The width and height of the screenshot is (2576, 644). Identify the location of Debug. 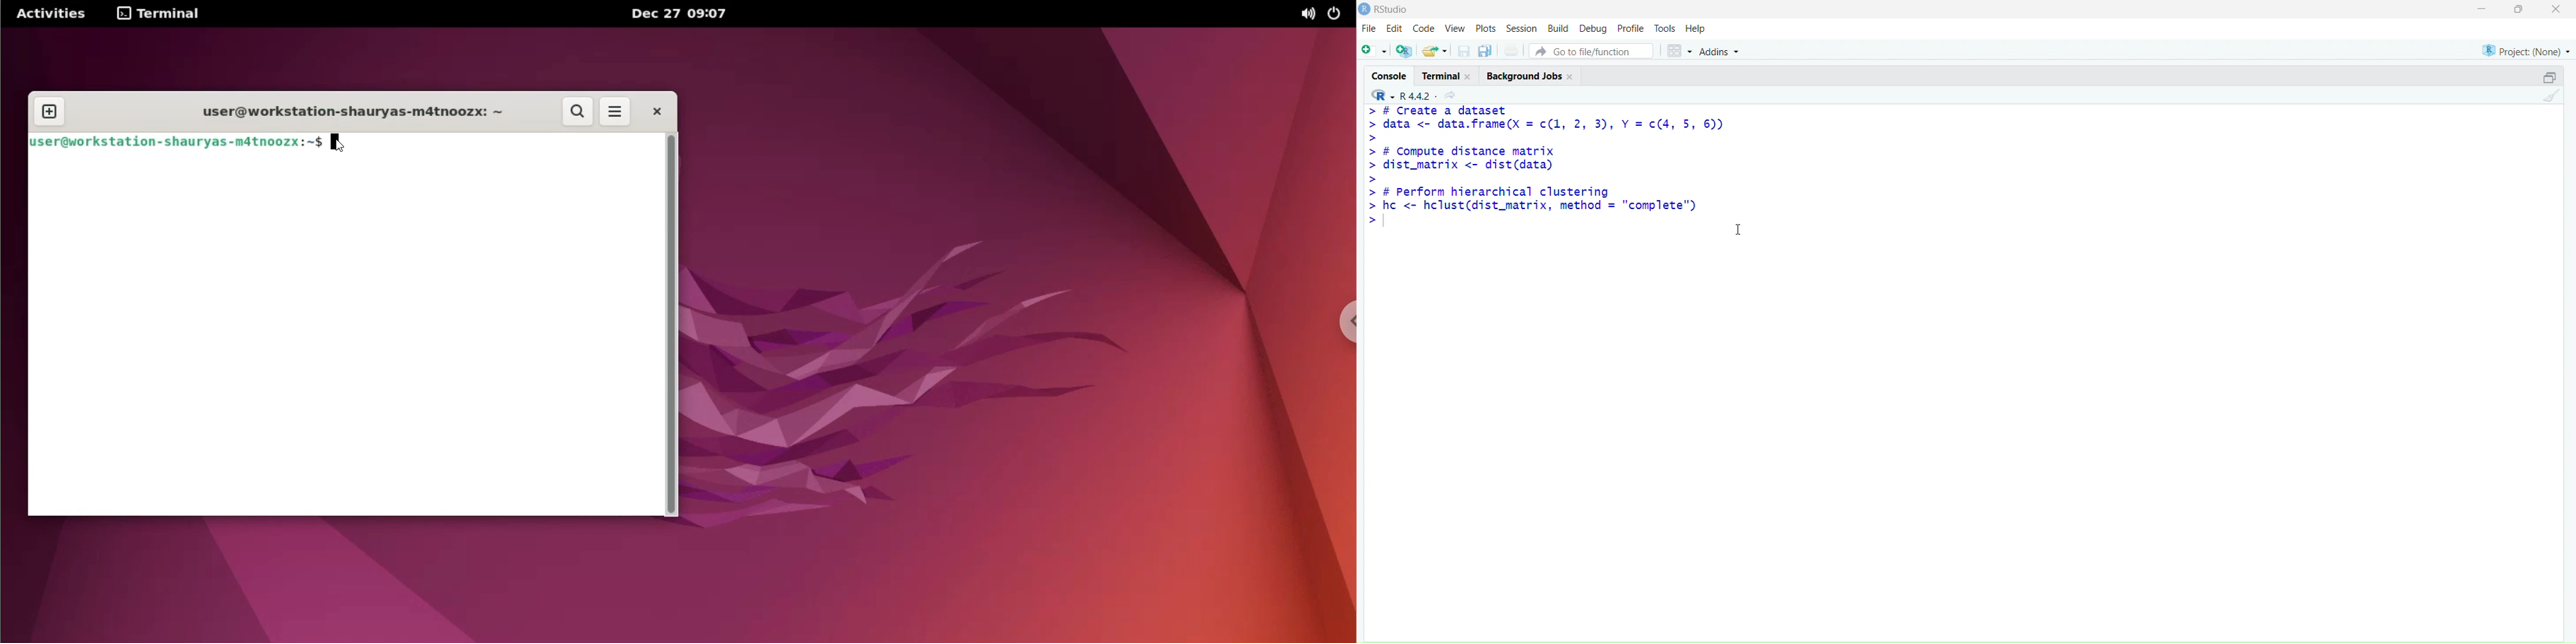
(1592, 28).